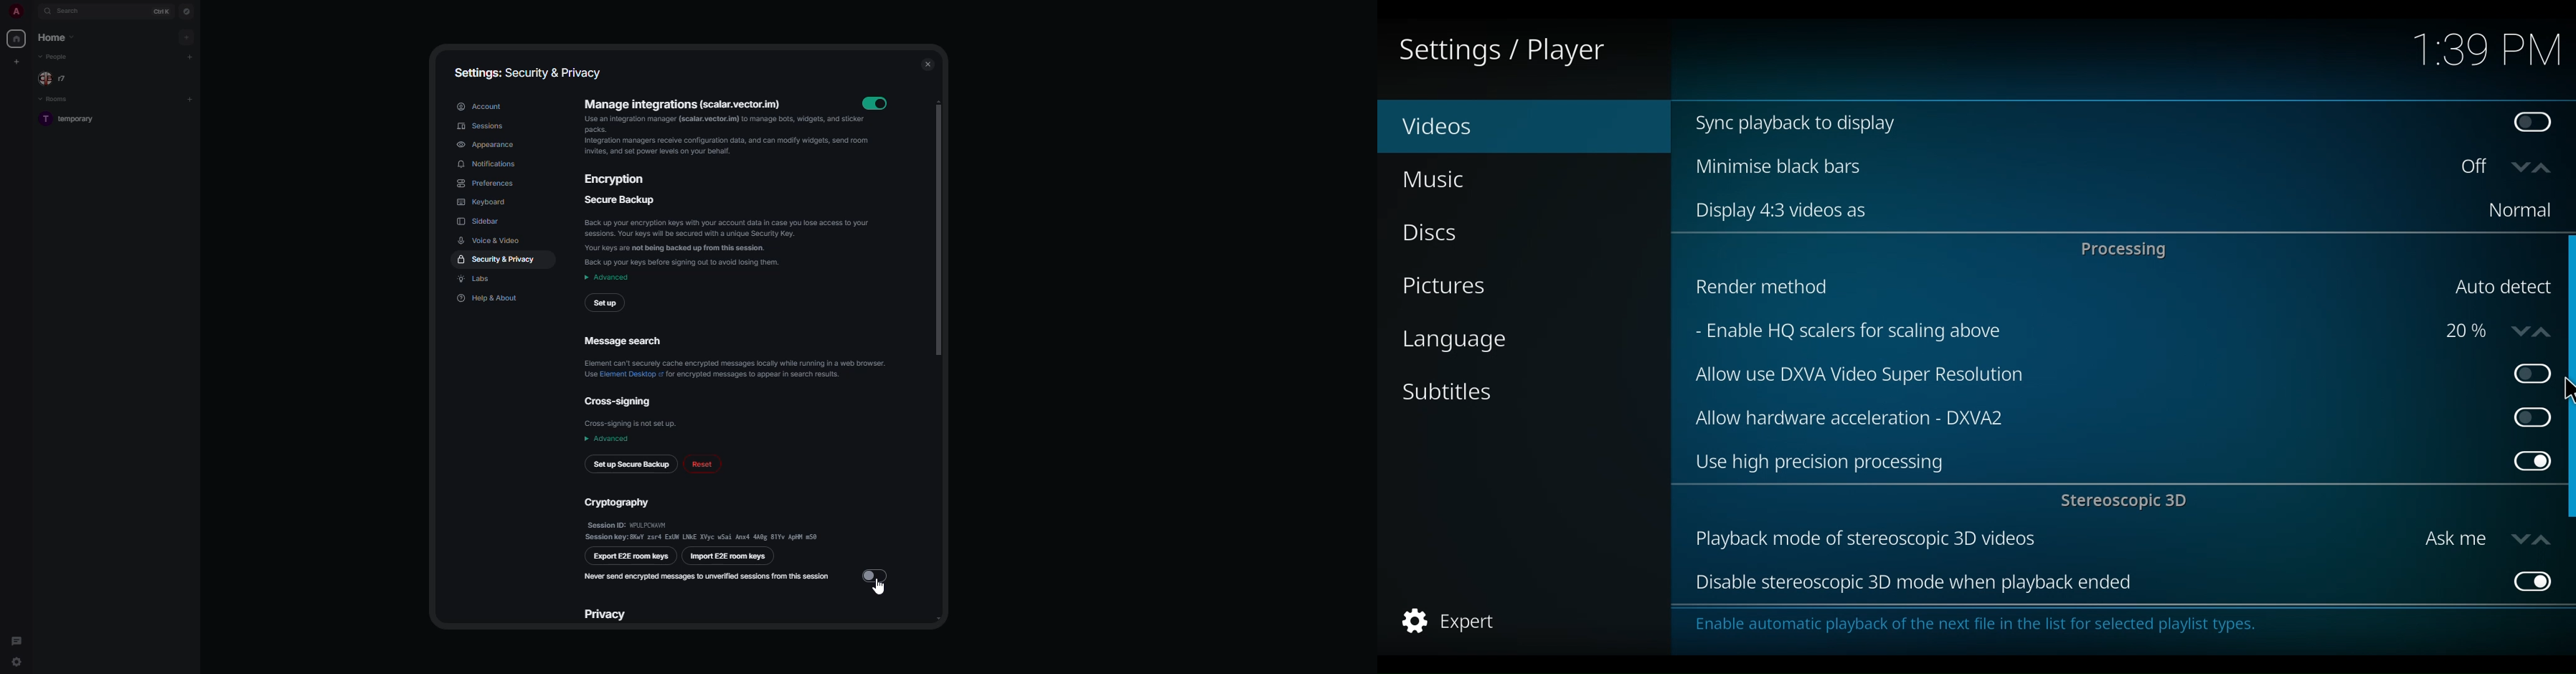  Describe the element at coordinates (2466, 332) in the screenshot. I see `20%` at that location.